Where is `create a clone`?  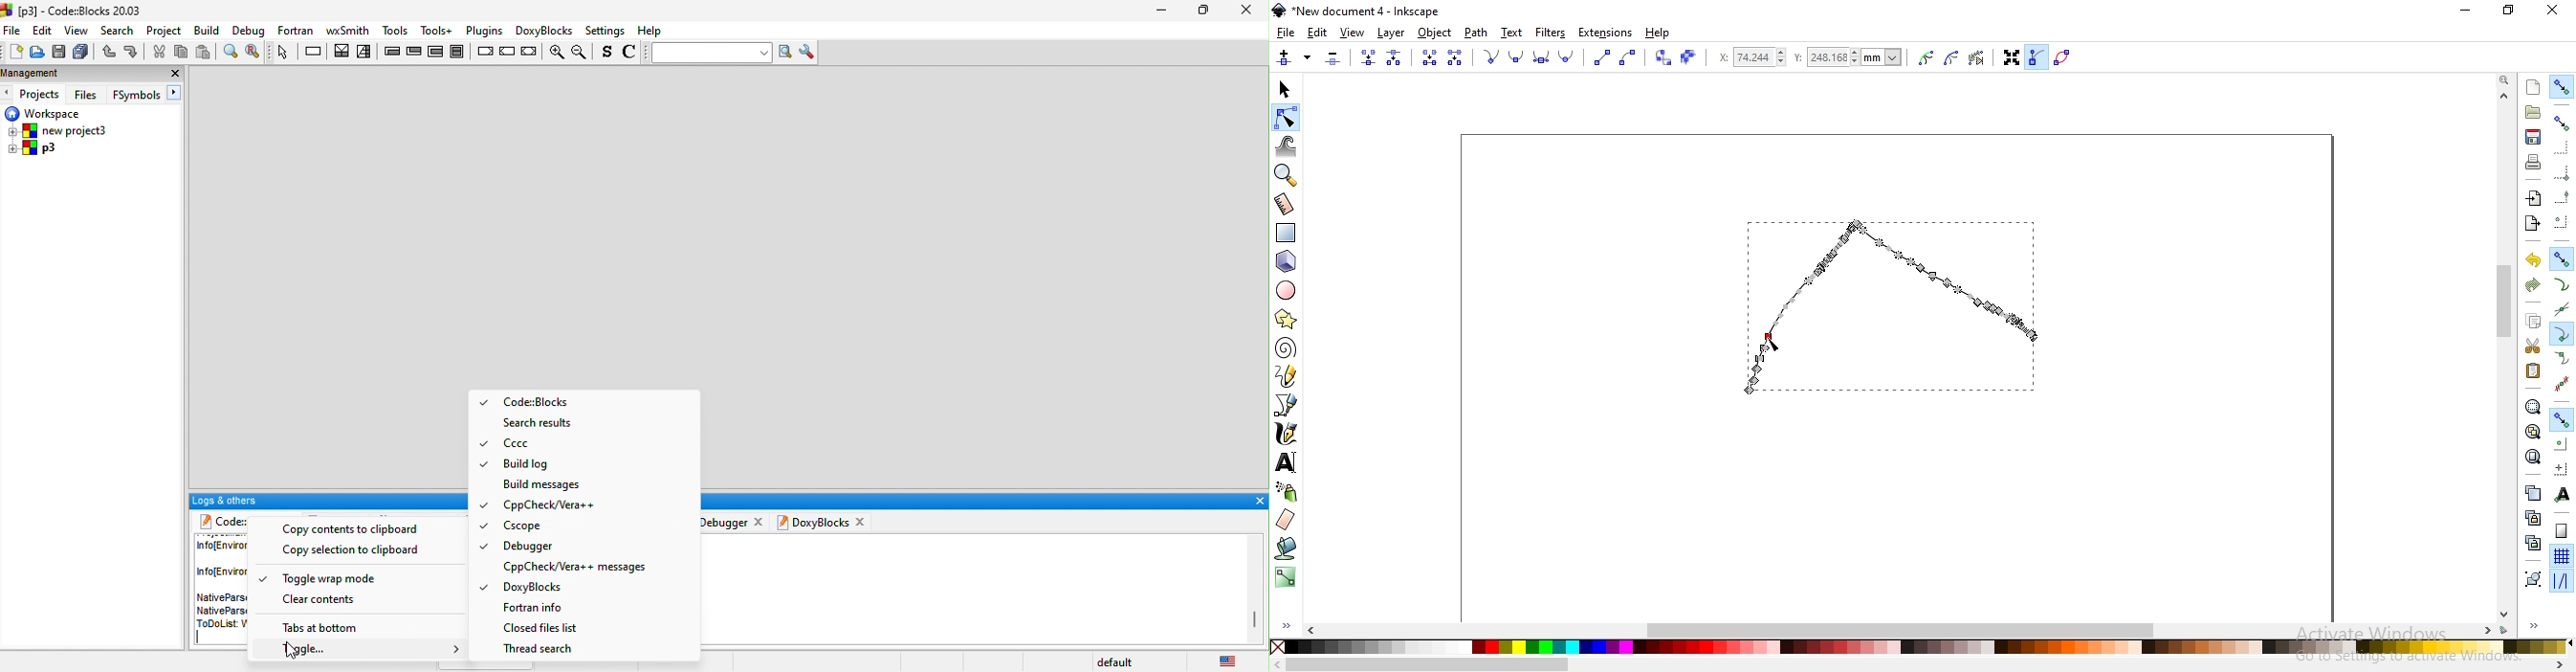 create a clone is located at coordinates (2532, 517).